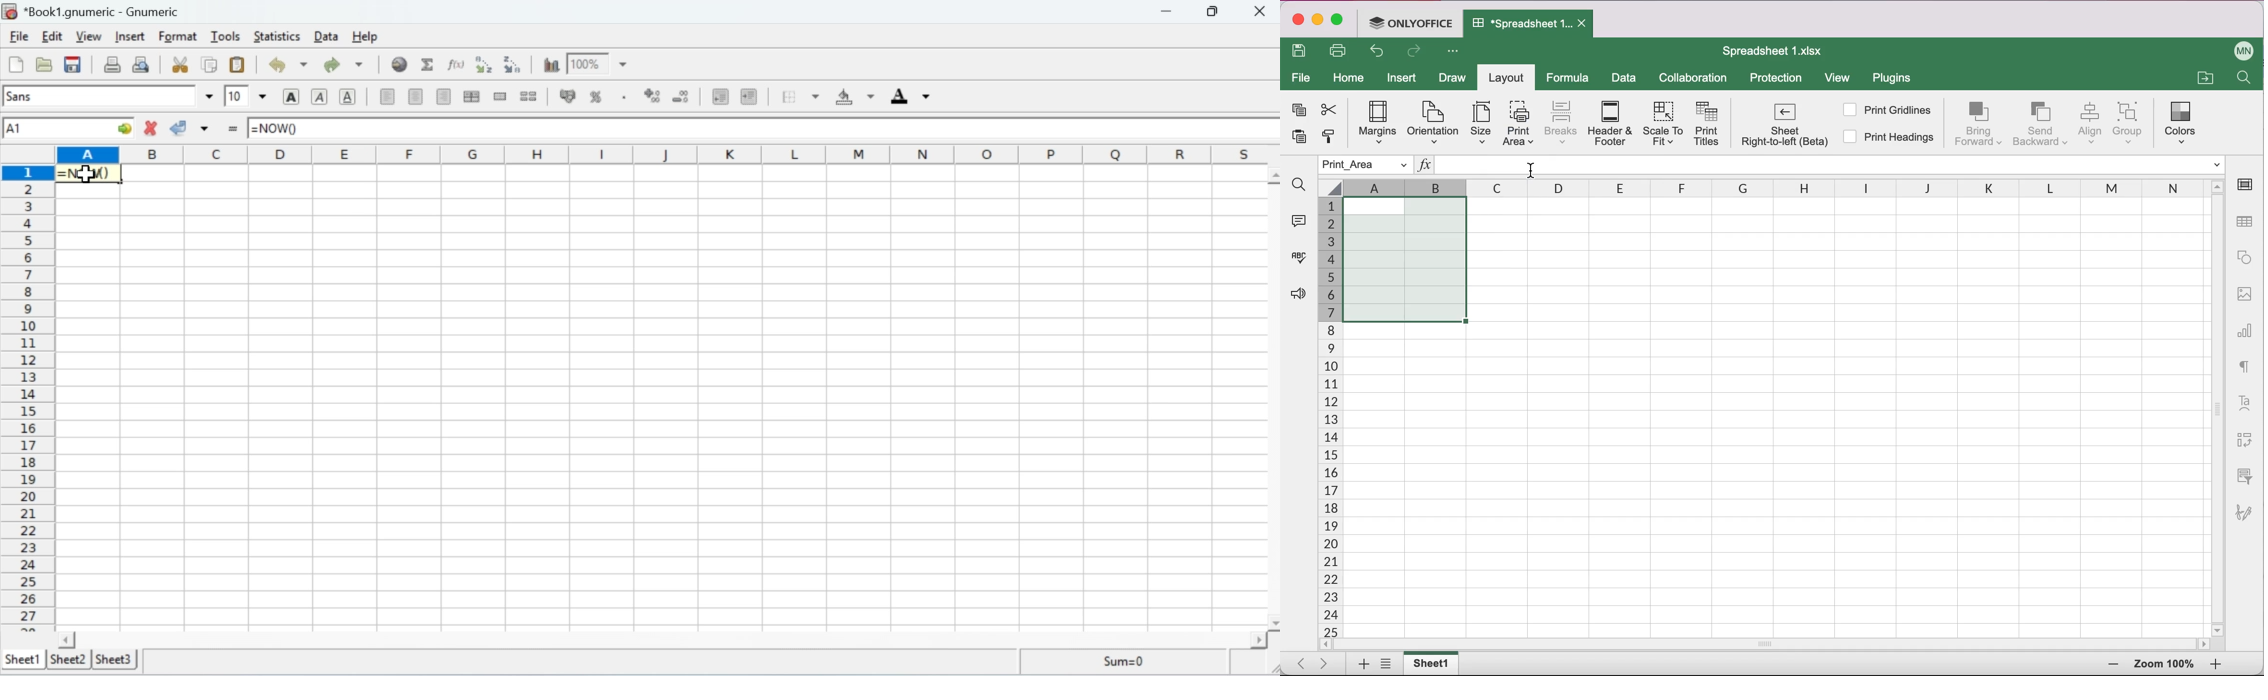 The height and width of the screenshot is (700, 2268). What do you see at coordinates (106, 13) in the screenshot?
I see `Book1.gnumeric - Gnumeric` at bounding box center [106, 13].